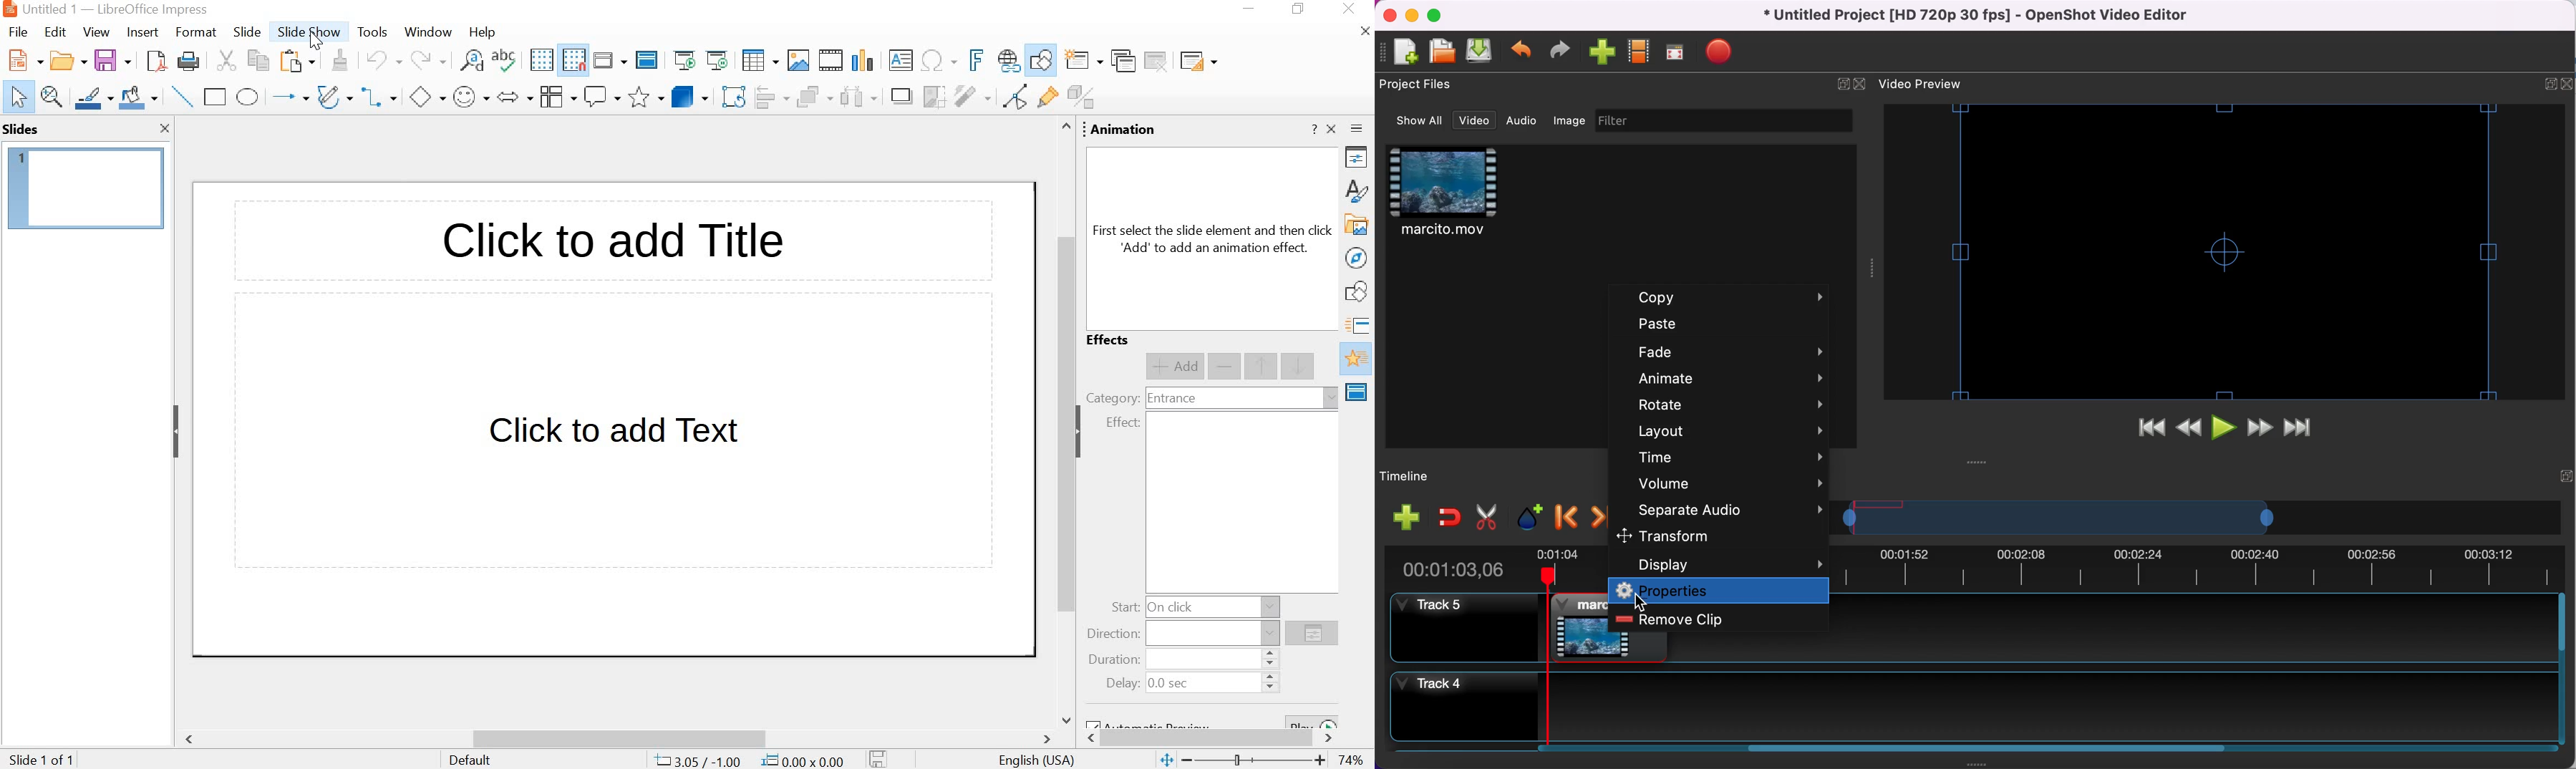  I want to click on animate, so click(1724, 378).